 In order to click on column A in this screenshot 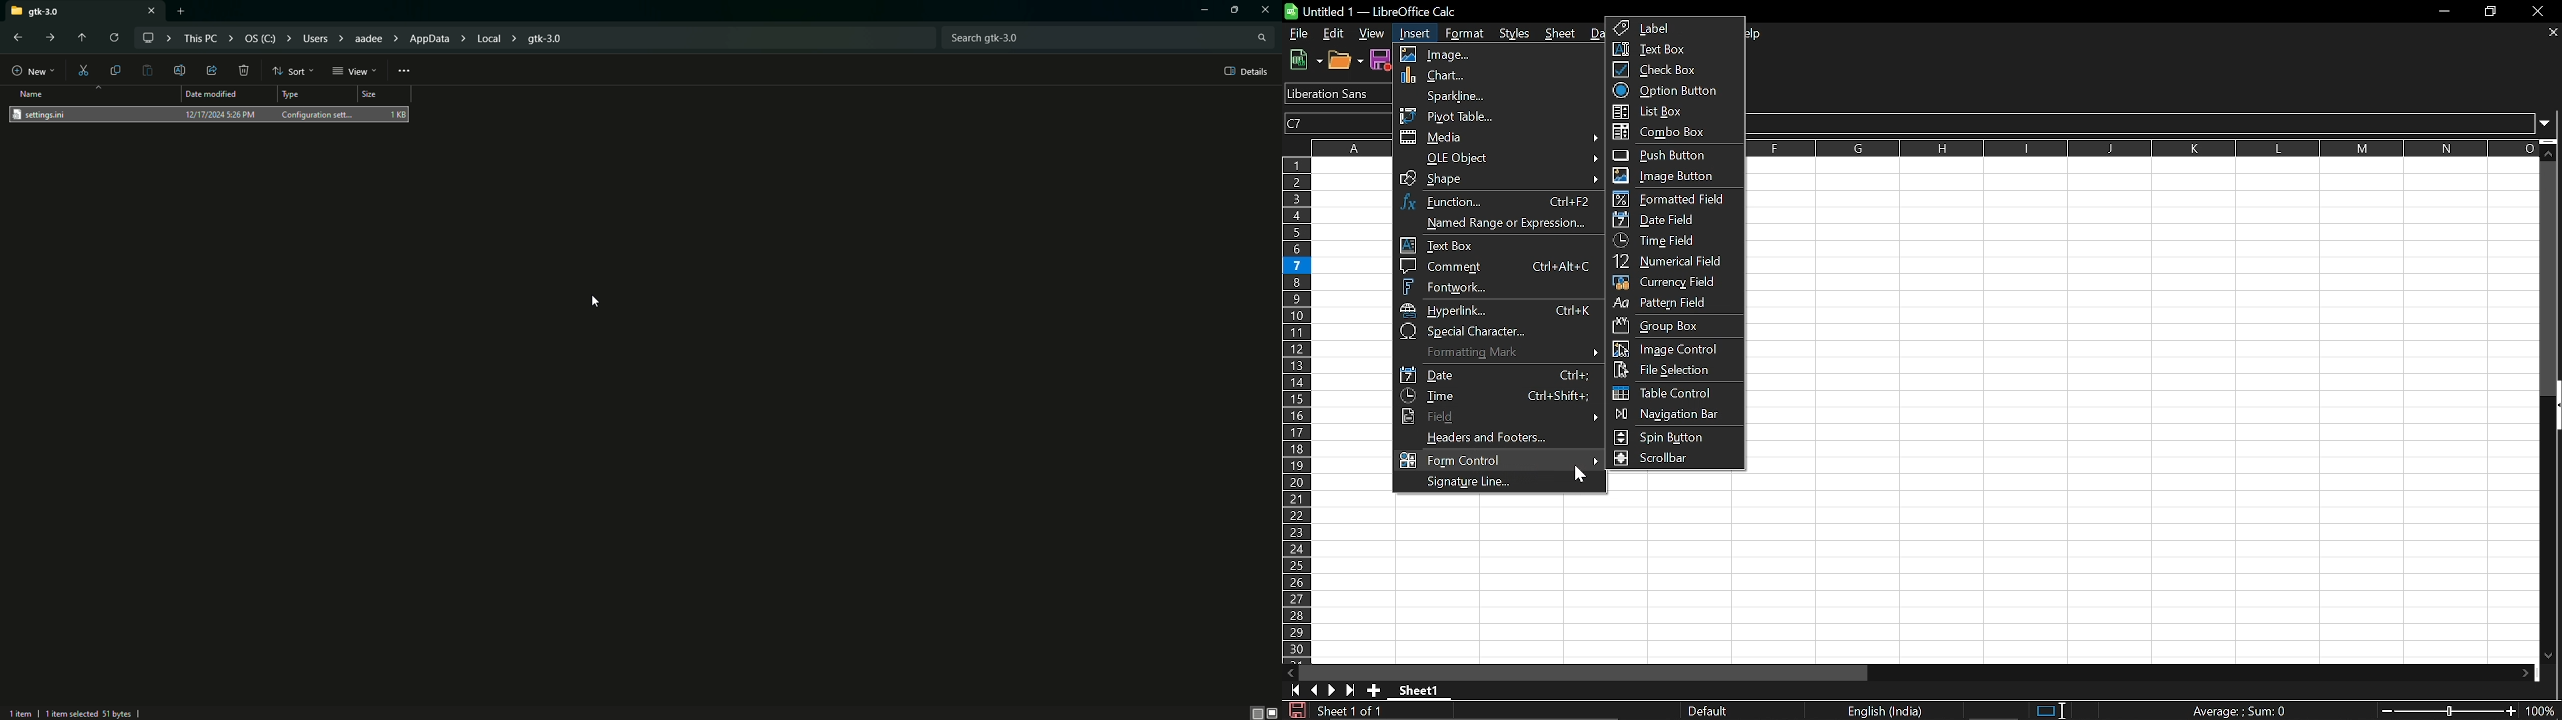, I will do `click(1352, 147)`.